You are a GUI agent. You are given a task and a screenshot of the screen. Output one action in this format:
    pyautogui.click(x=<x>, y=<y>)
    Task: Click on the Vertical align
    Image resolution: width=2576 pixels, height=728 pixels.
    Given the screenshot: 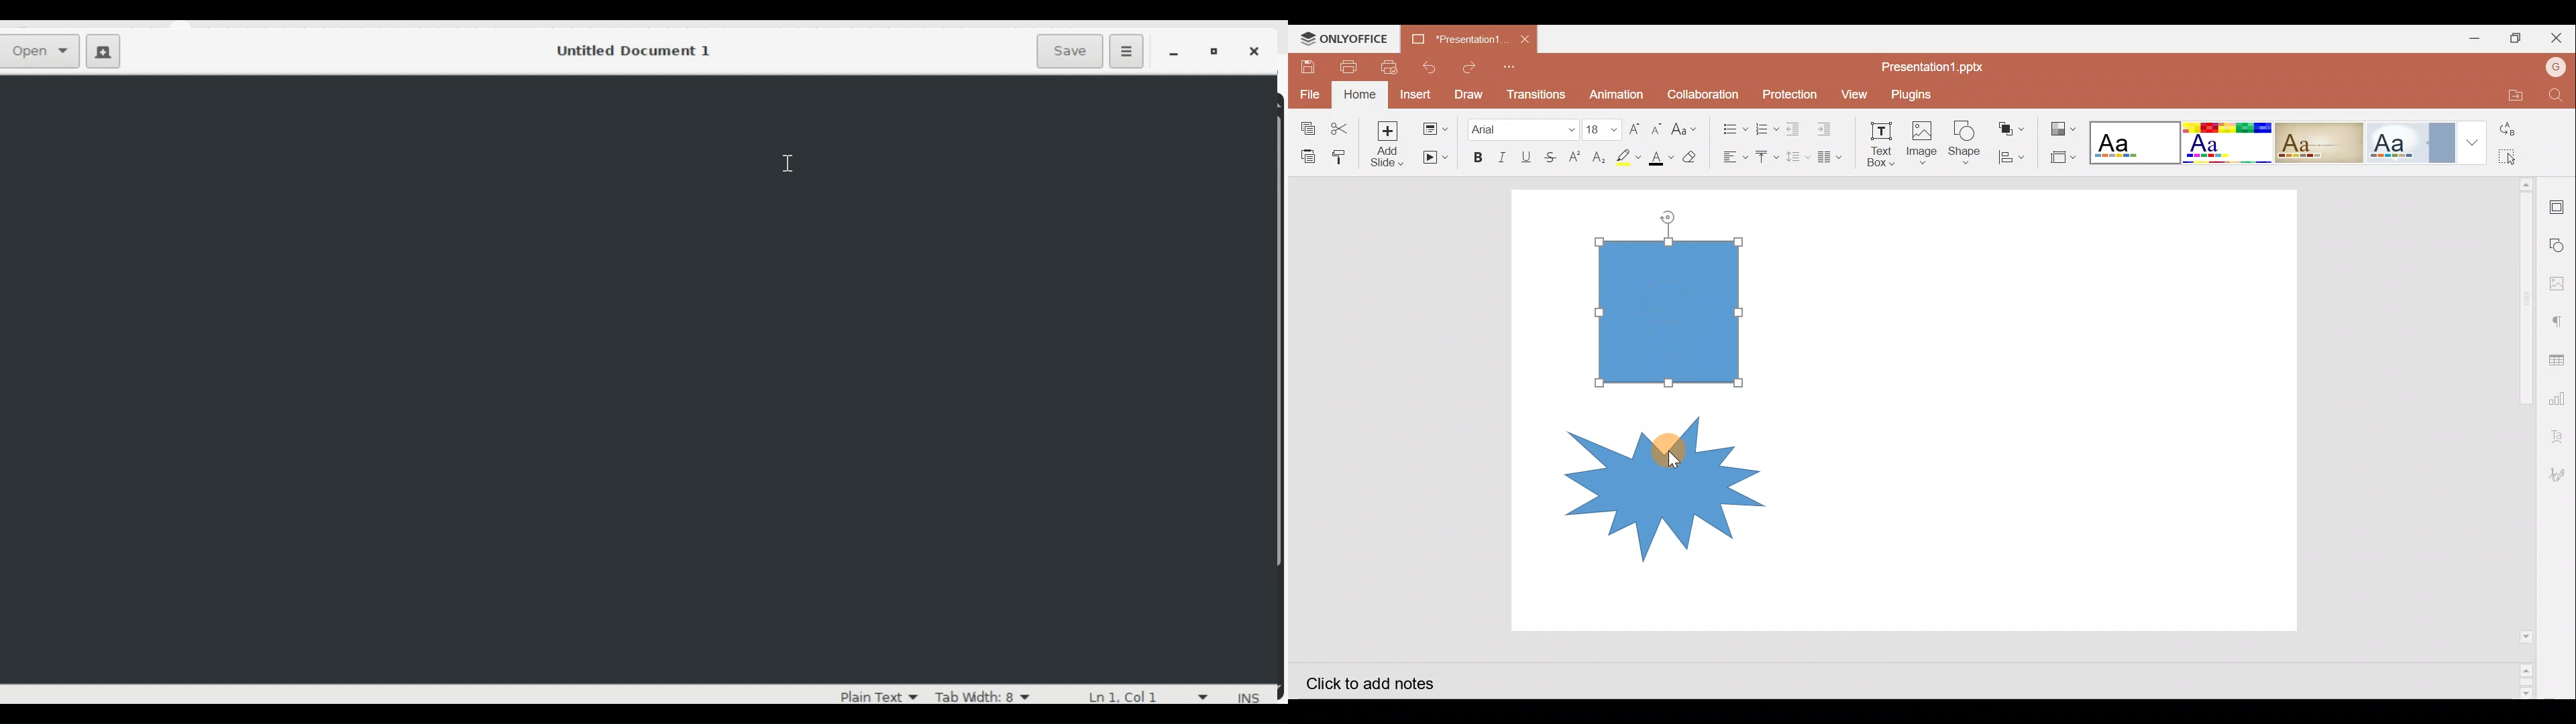 What is the action you would take?
    pyautogui.click(x=1764, y=153)
    